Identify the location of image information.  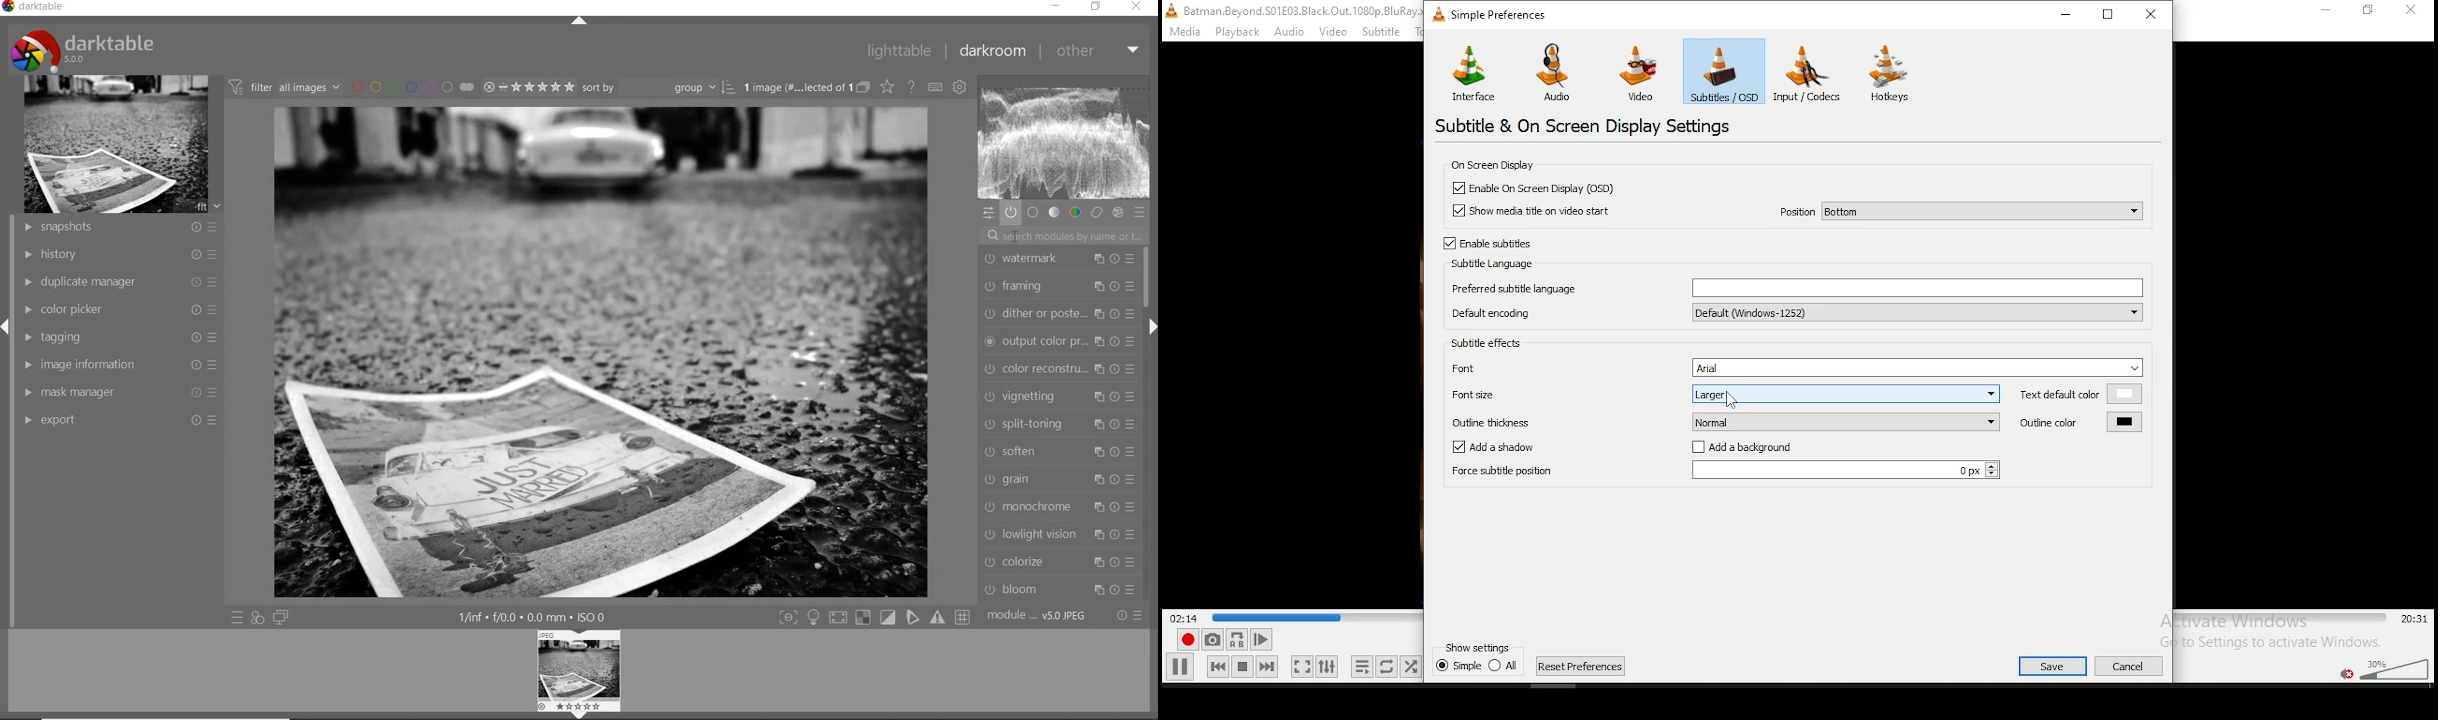
(121, 364).